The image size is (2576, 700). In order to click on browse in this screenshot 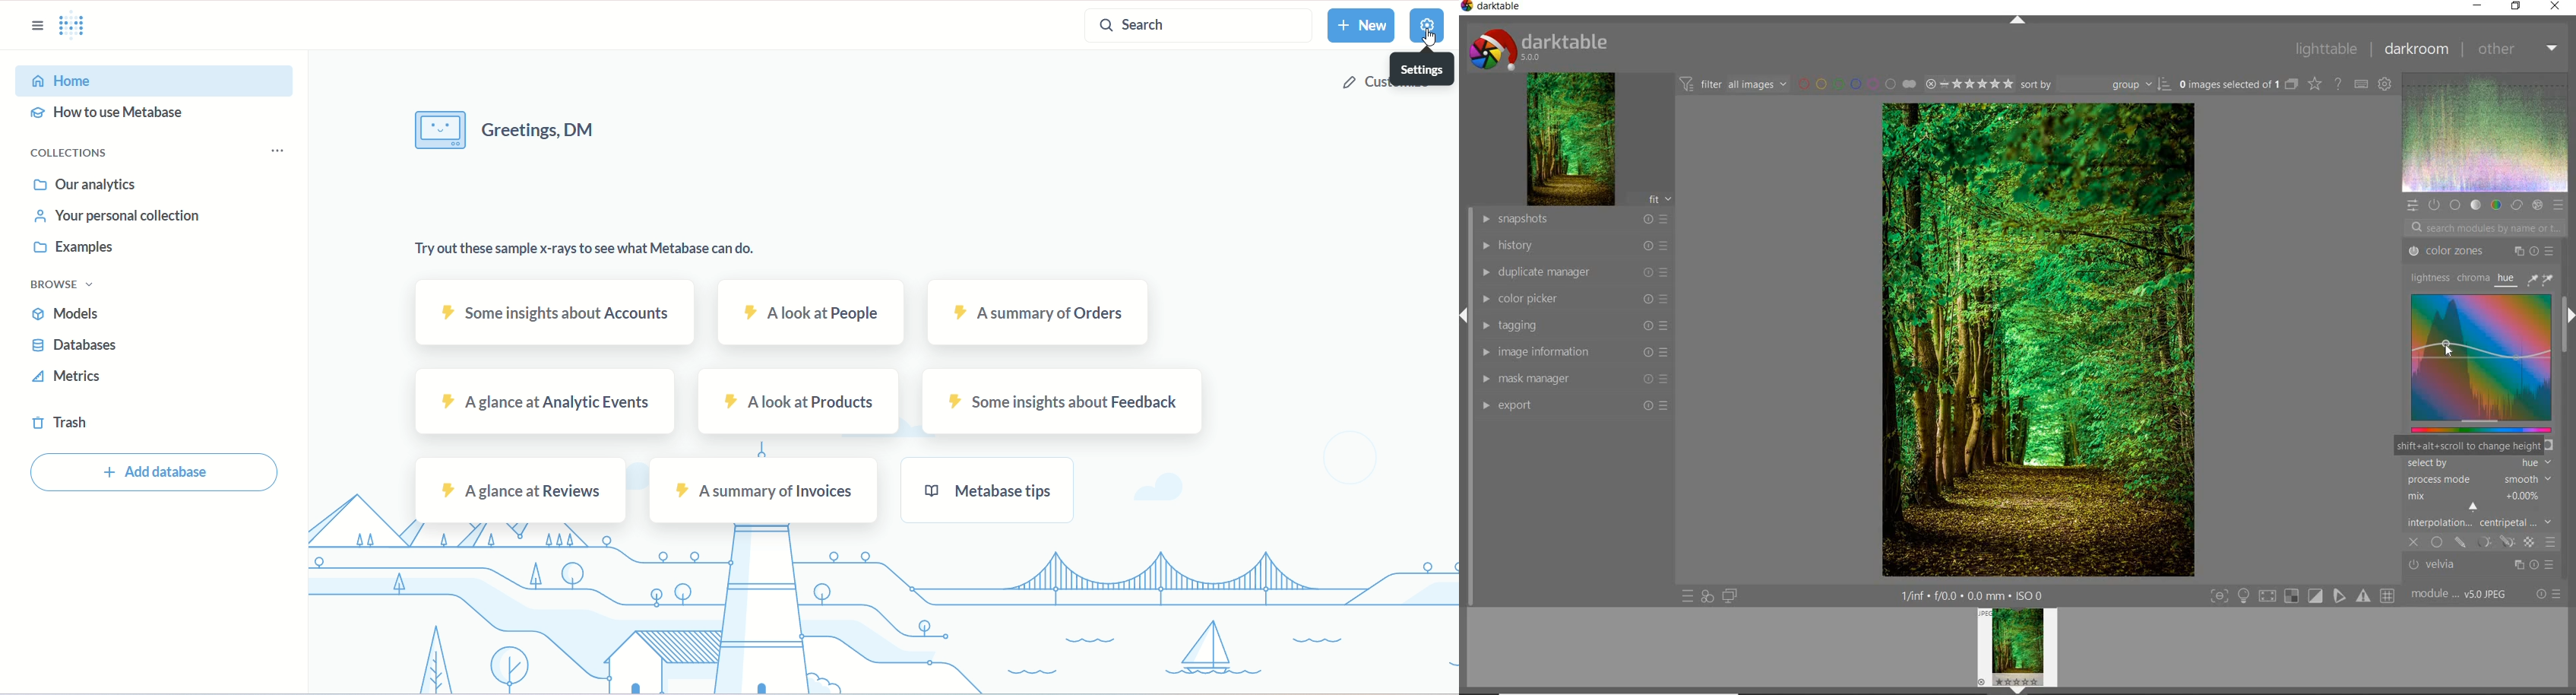, I will do `click(63, 285)`.